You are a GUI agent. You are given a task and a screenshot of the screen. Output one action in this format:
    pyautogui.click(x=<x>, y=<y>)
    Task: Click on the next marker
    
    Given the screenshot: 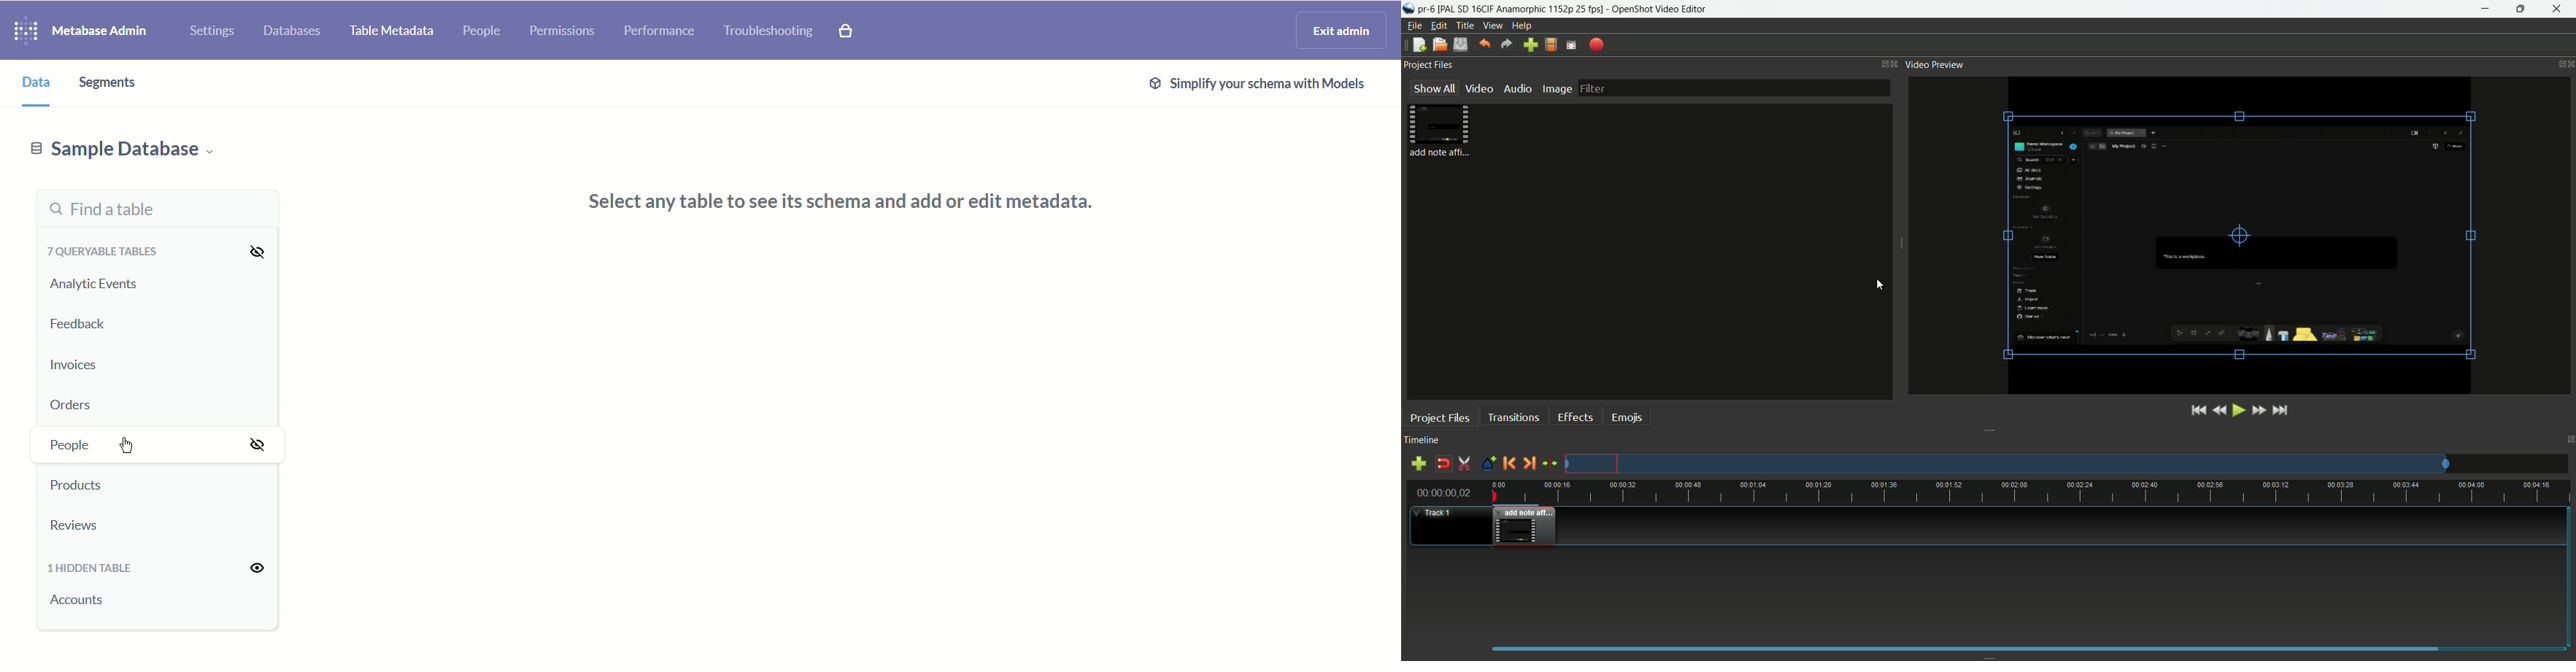 What is the action you would take?
    pyautogui.click(x=1530, y=463)
    